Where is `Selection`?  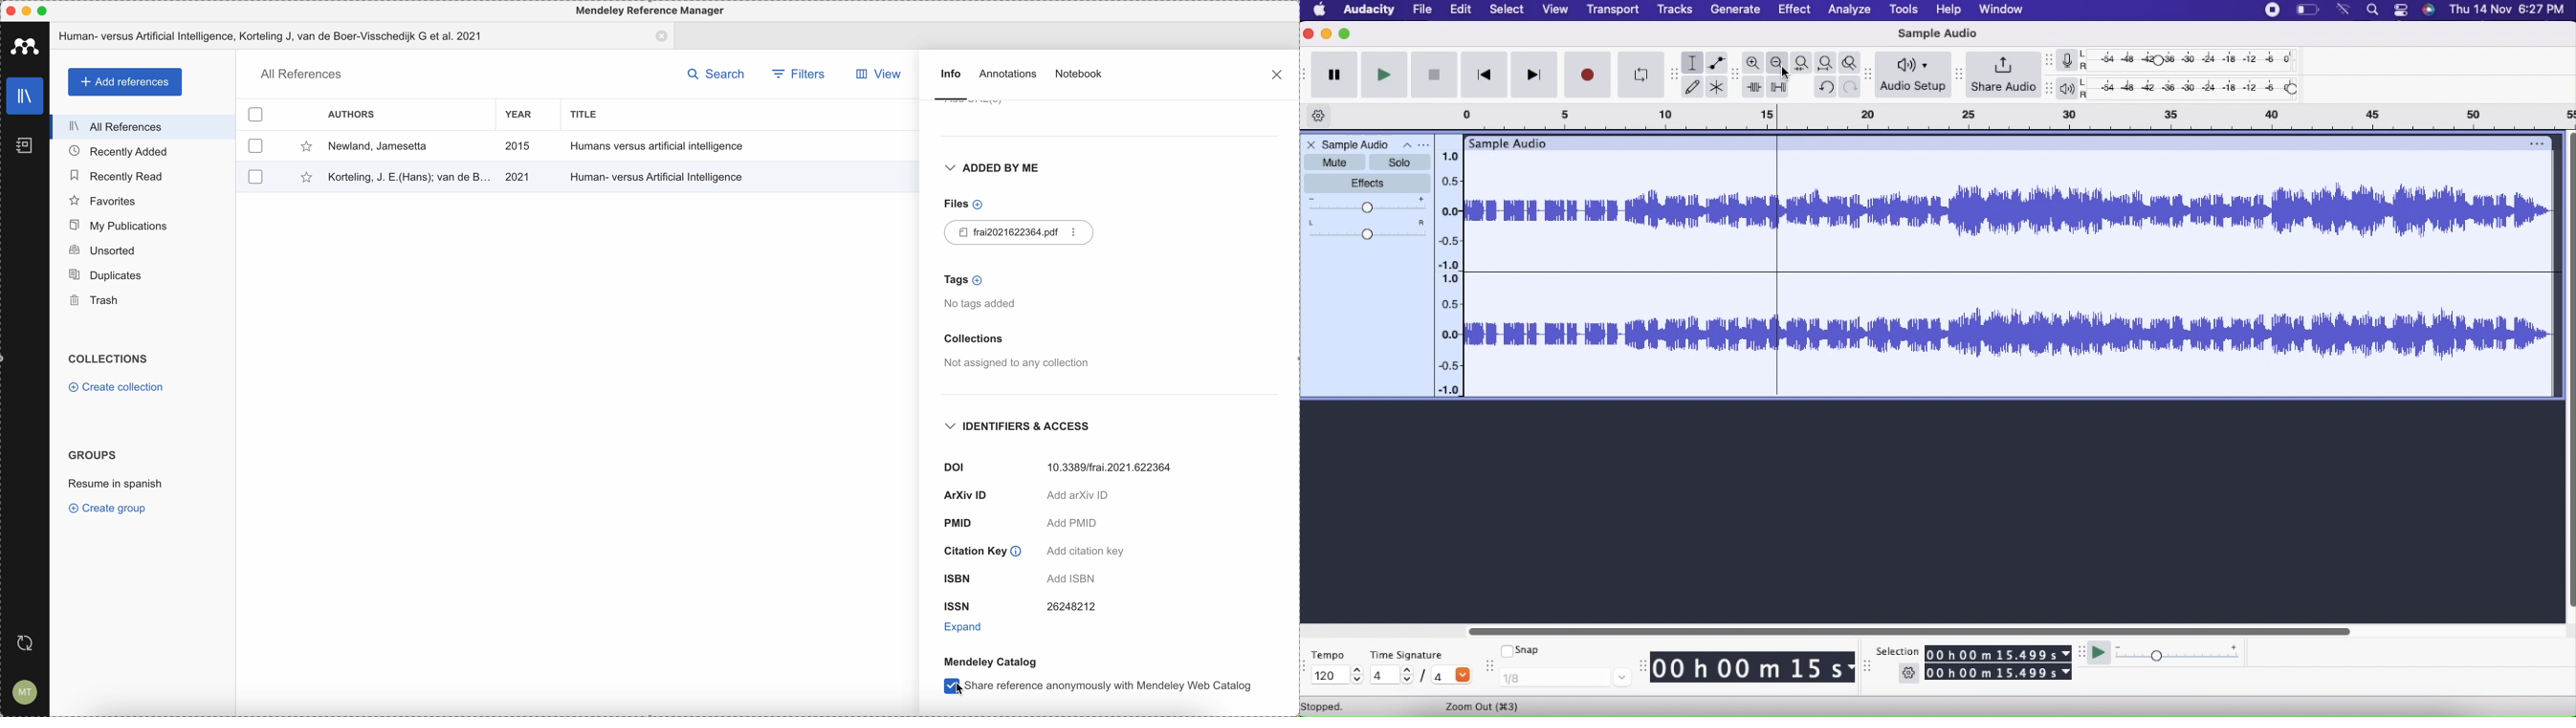
Selection is located at coordinates (1898, 652).